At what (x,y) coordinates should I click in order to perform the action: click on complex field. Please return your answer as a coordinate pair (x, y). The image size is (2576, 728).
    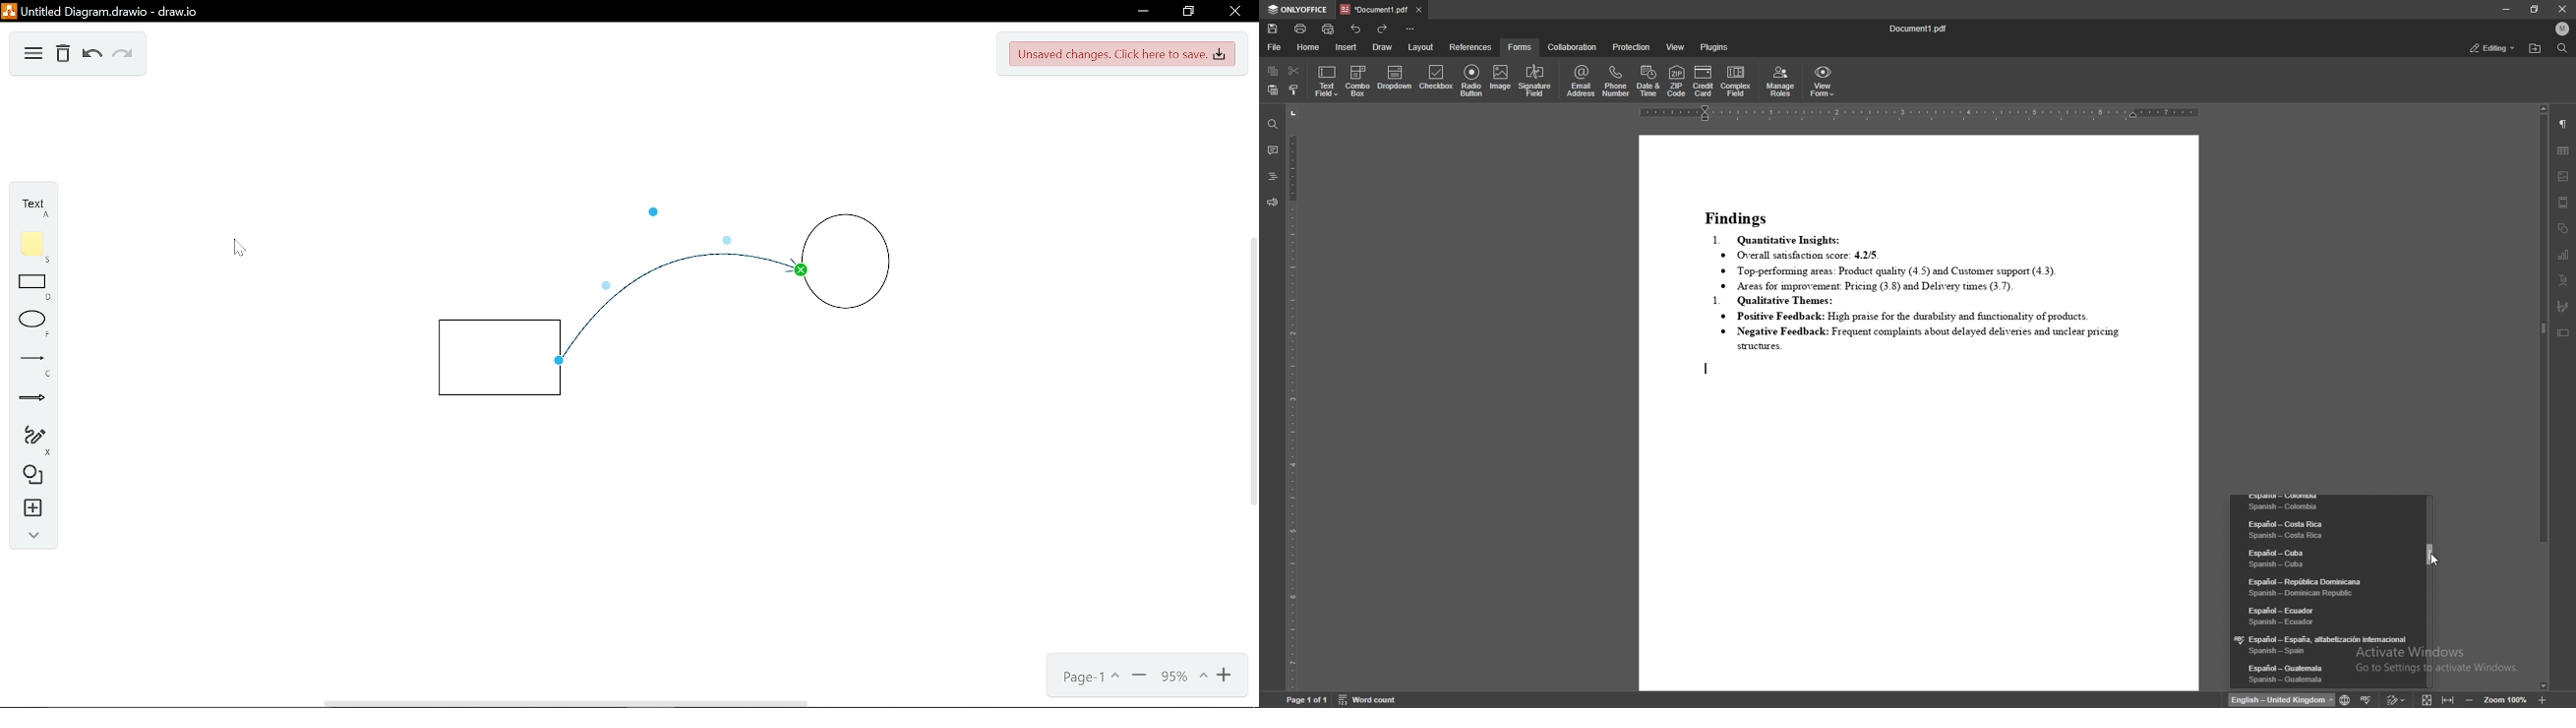
    Looking at the image, I should click on (1738, 82).